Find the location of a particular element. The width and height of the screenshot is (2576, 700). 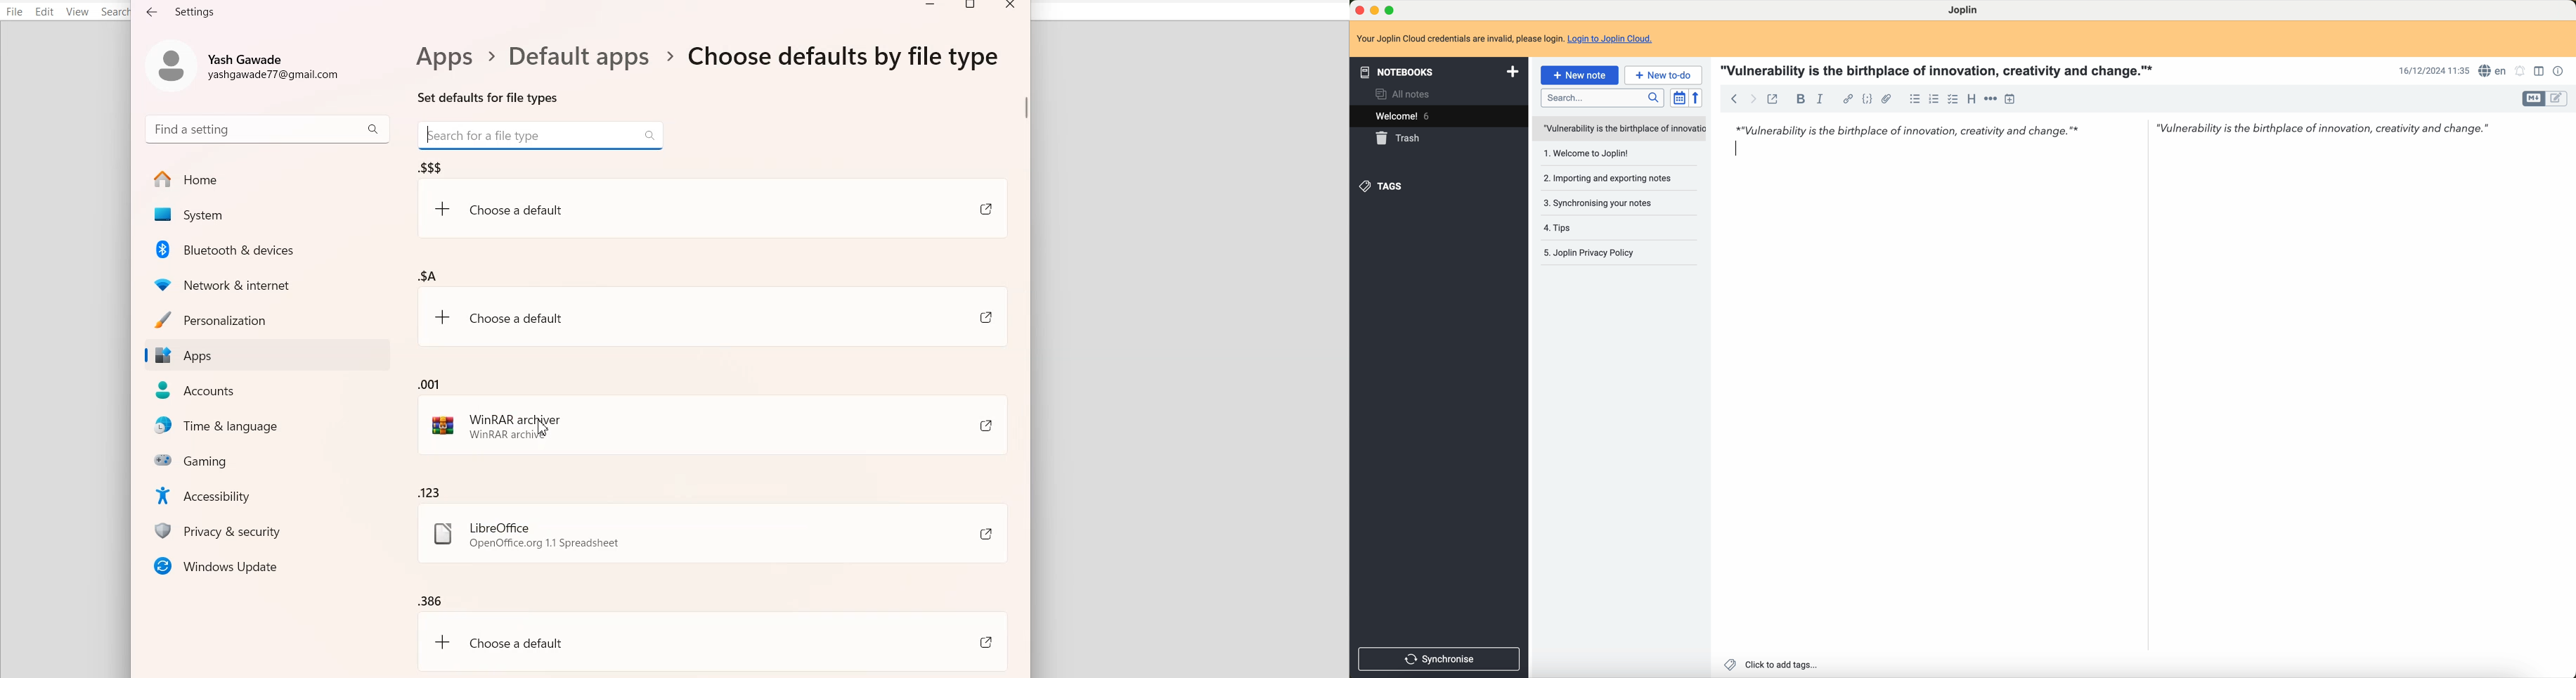

.001 is located at coordinates (710, 418).